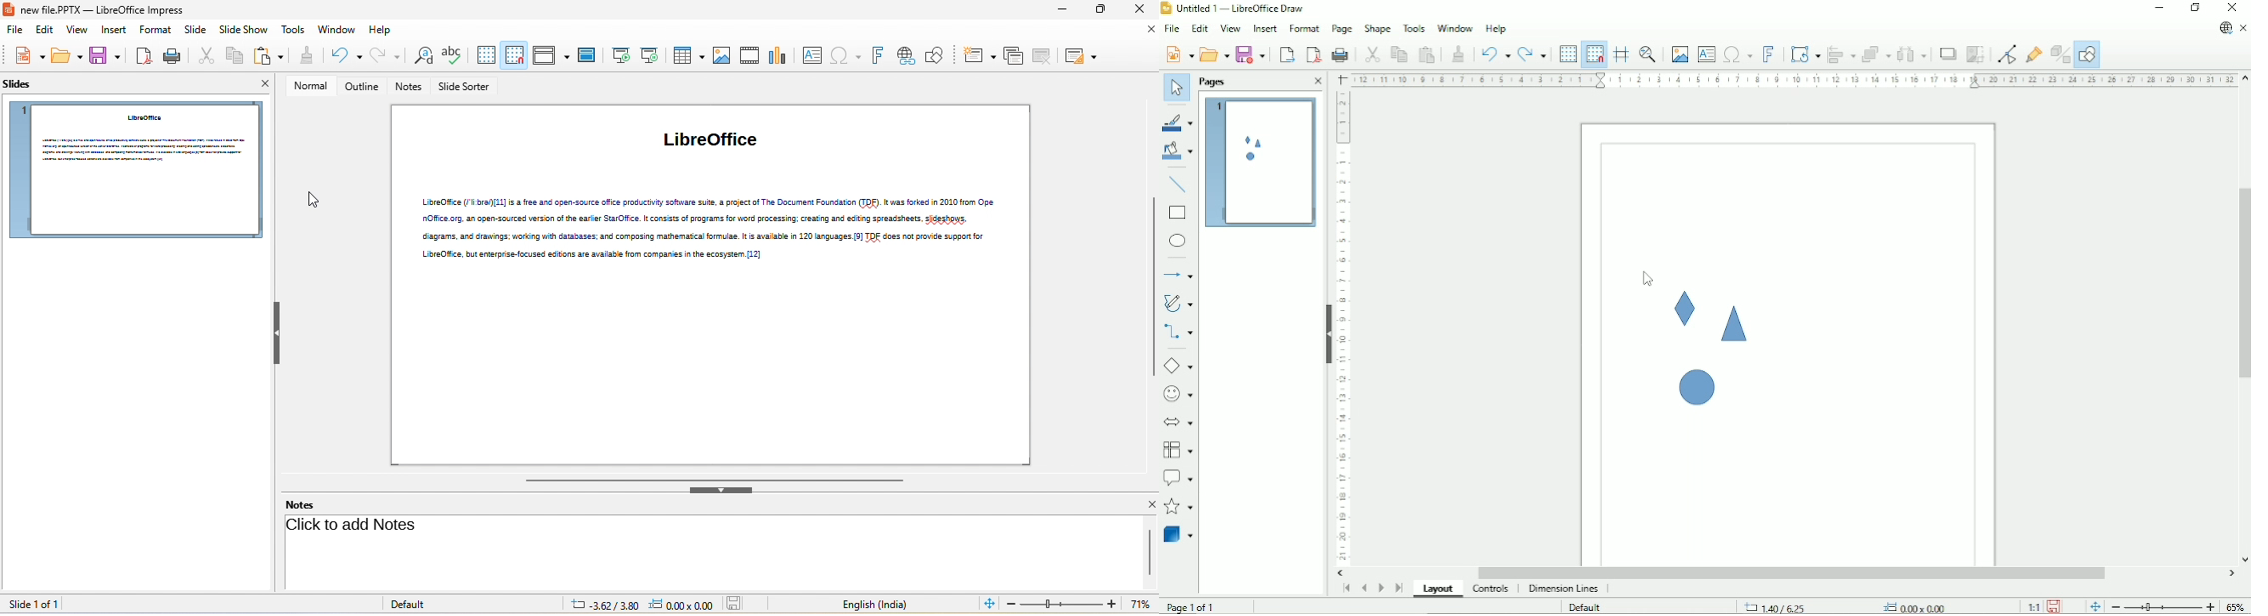 The width and height of the screenshot is (2268, 616). Describe the element at coordinates (424, 58) in the screenshot. I see `find and replace` at that location.